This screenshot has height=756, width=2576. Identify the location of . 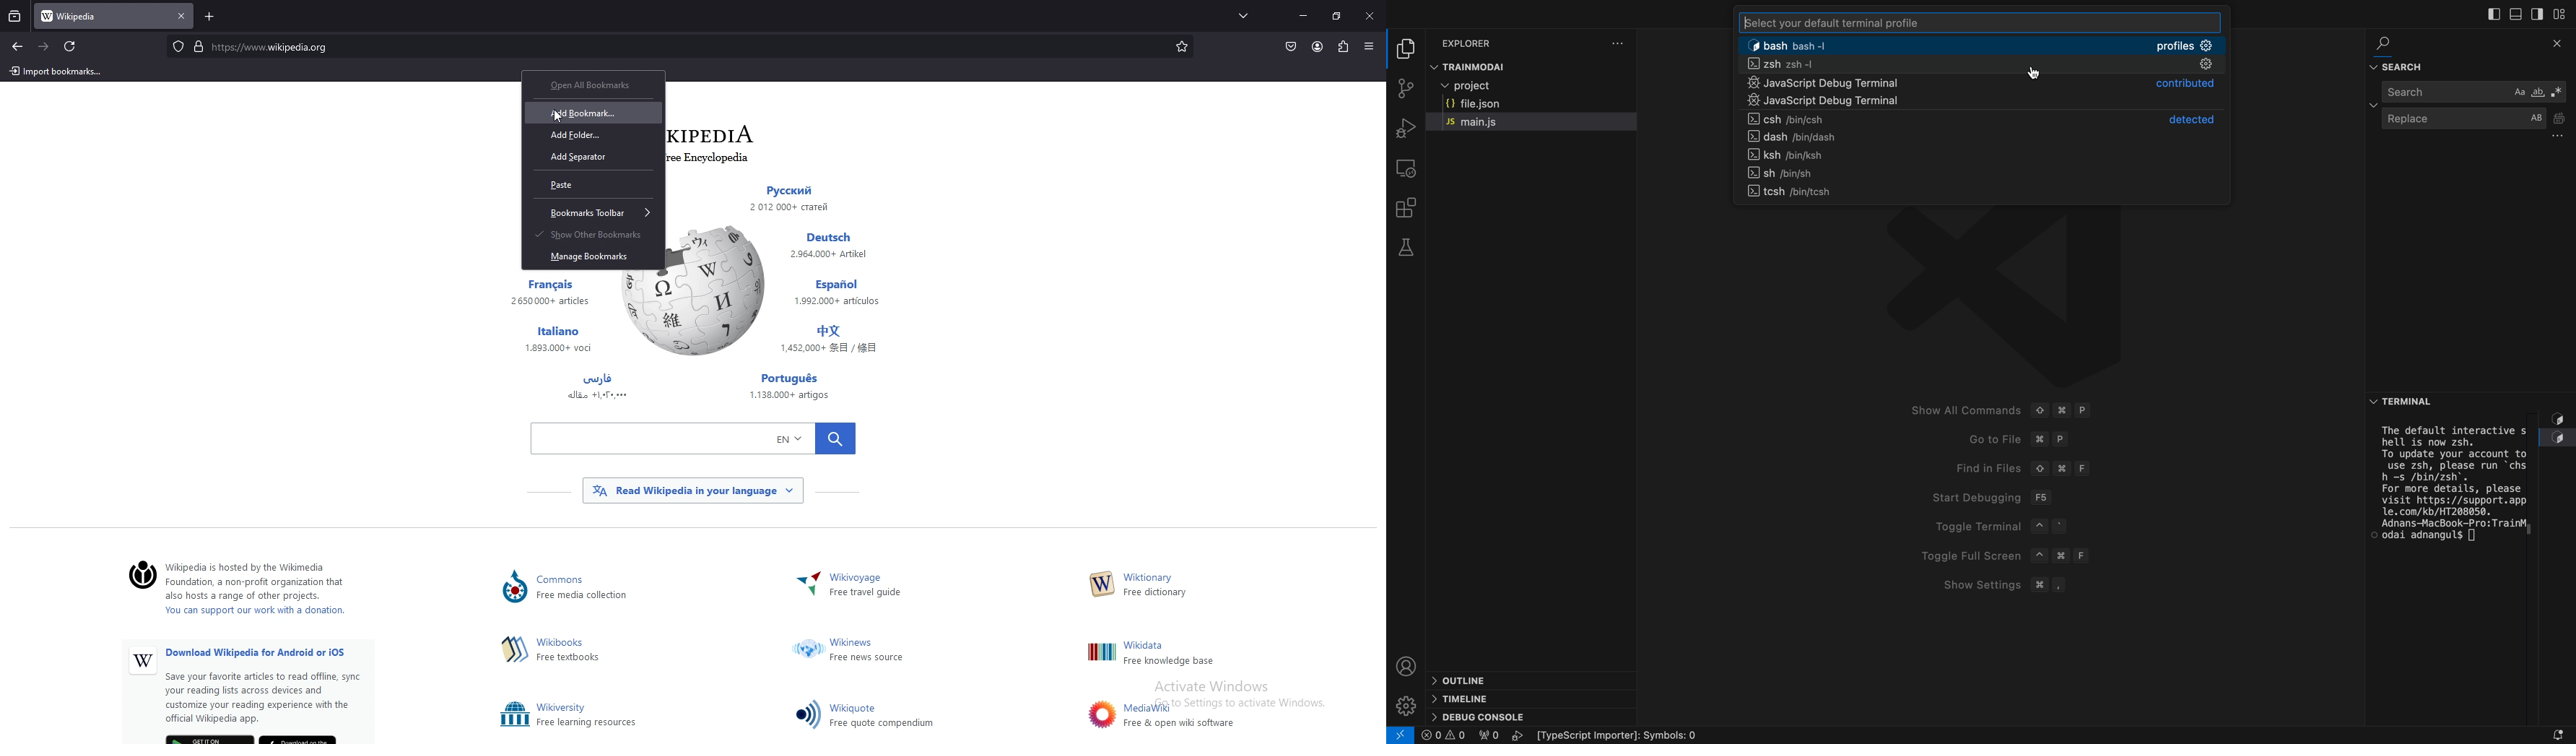
(844, 295).